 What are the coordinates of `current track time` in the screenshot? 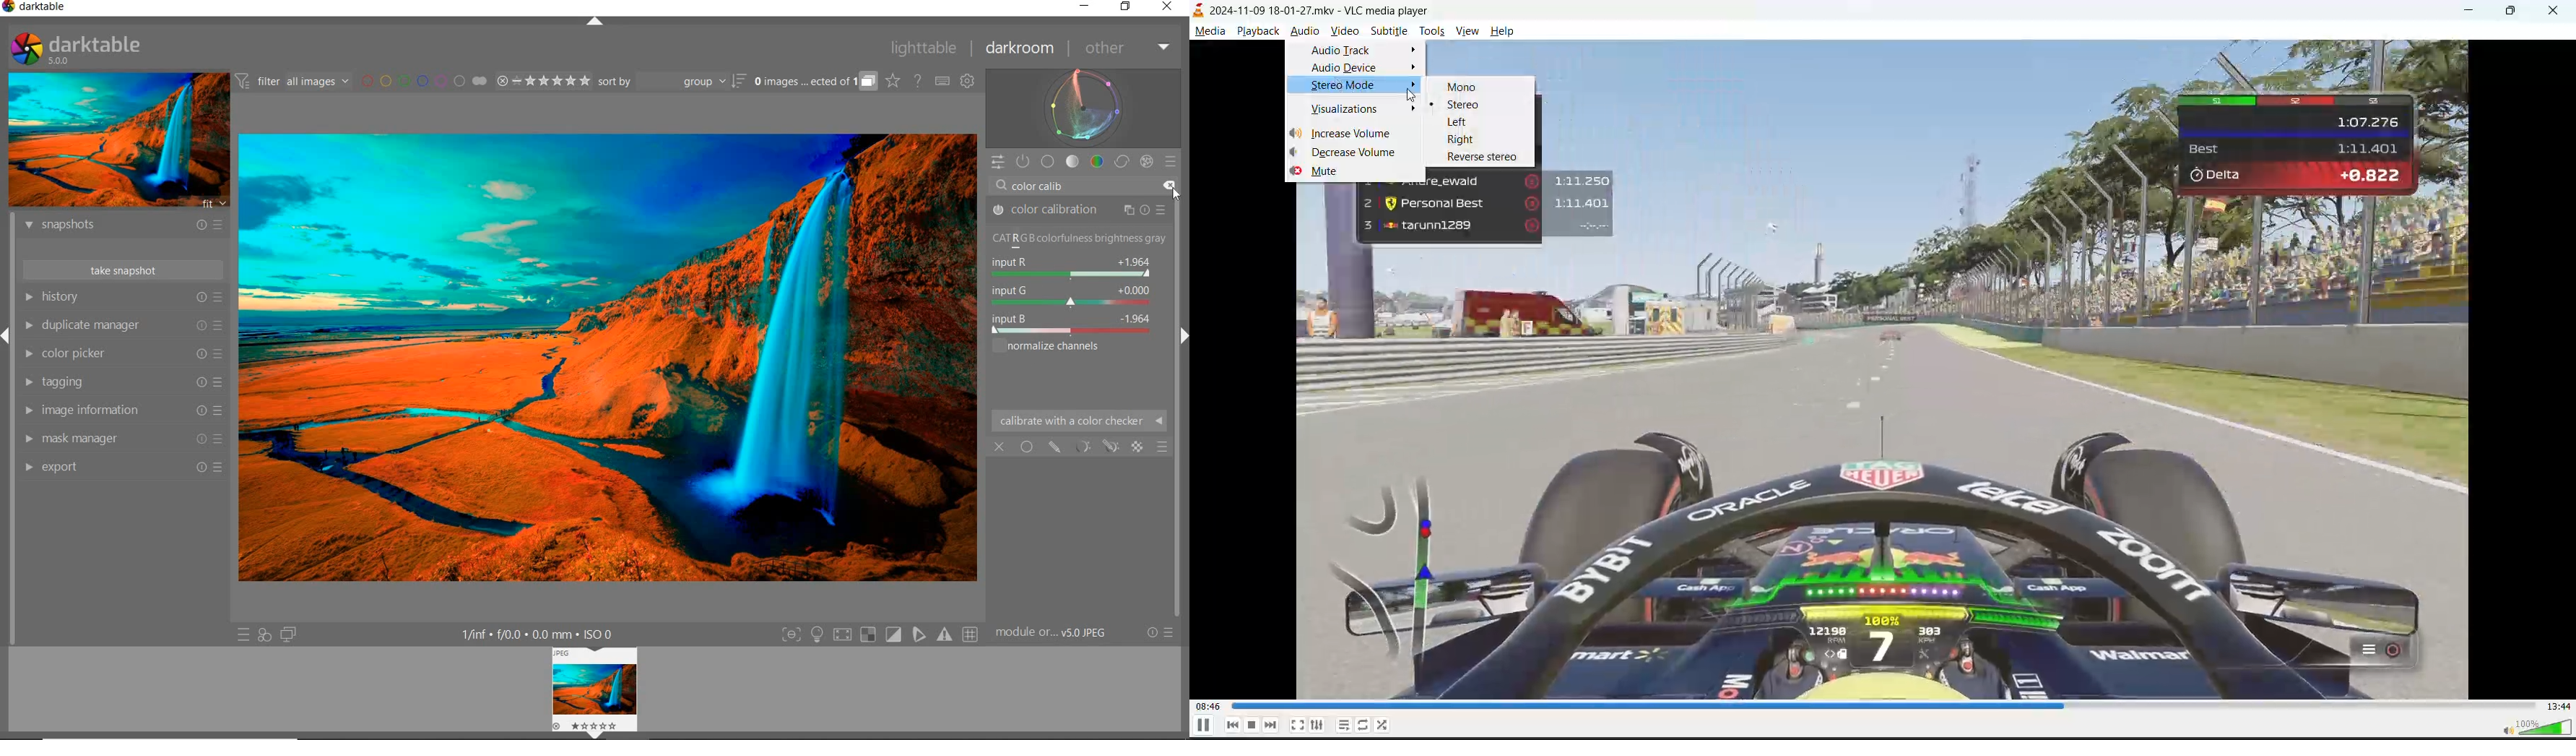 It's located at (1207, 706).